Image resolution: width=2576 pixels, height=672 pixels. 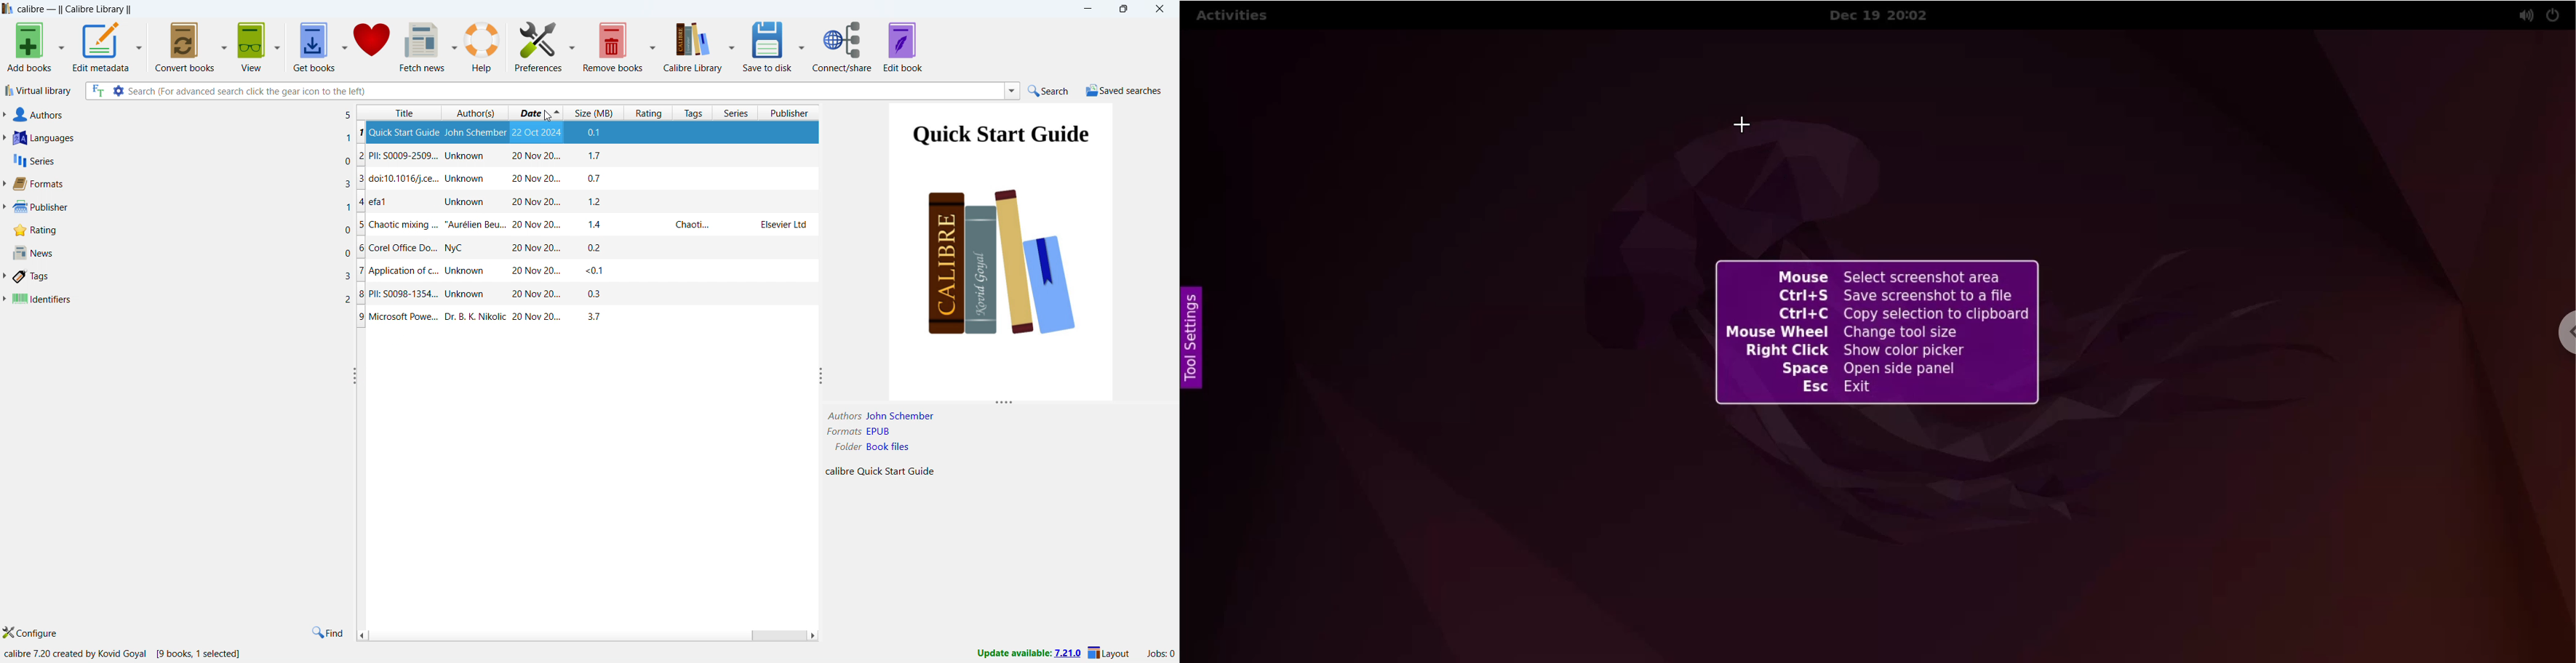 I want to click on NyC, so click(x=455, y=295).